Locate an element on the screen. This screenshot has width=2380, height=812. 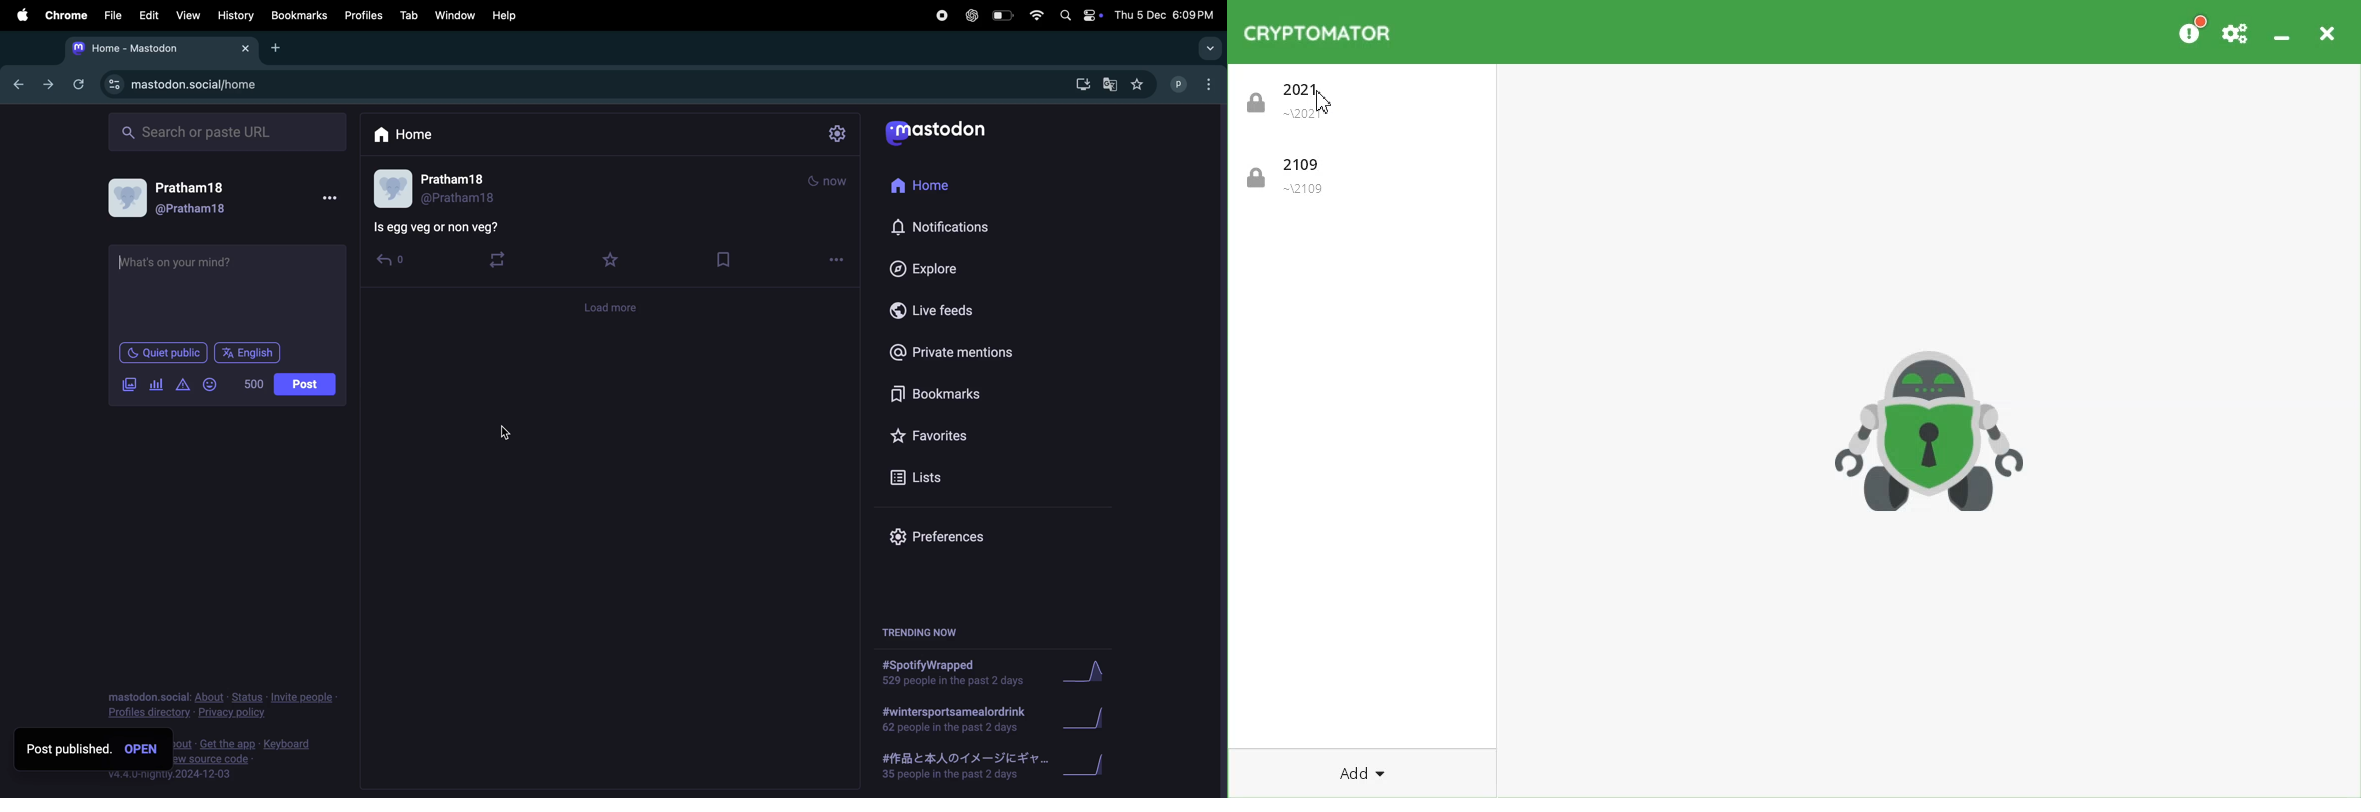
Explore is located at coordinates (936, 269).